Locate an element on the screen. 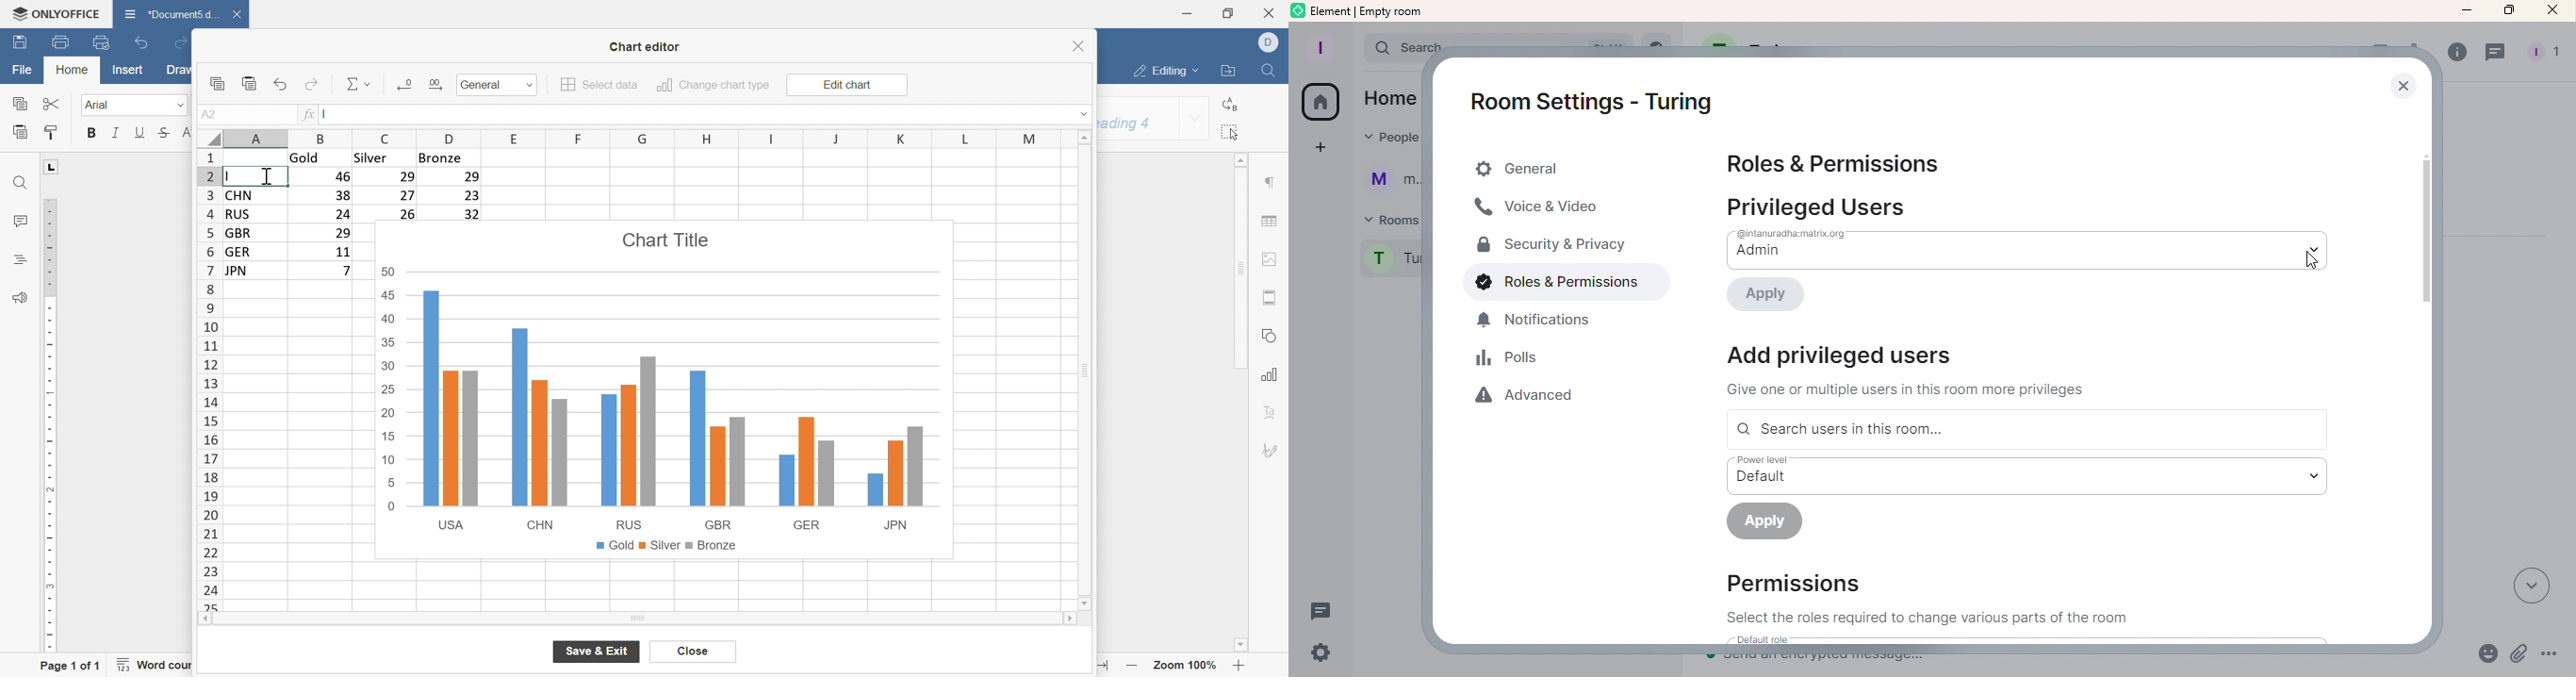 This screenshot has width=2576, height=700. Drop down menu is located at coordinates (2026, 249).